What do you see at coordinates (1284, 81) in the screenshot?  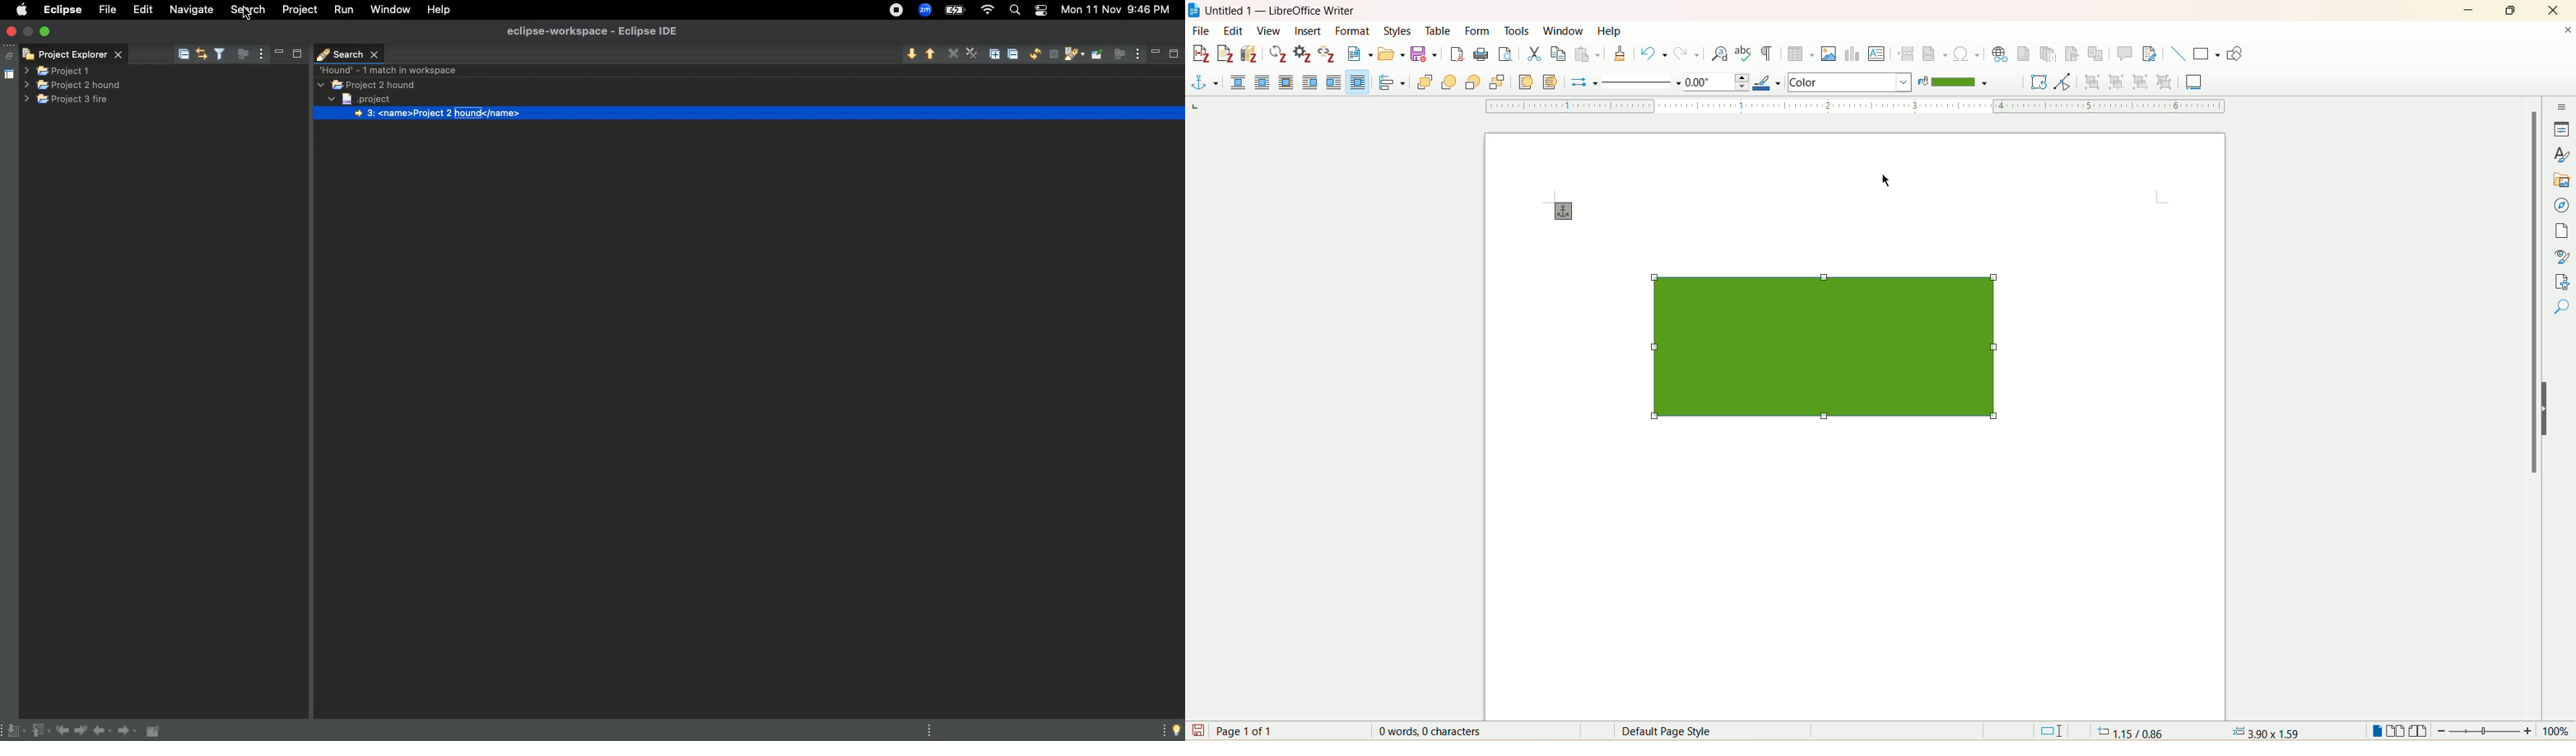 I see `optimal` at bounding box center [1284, 81].